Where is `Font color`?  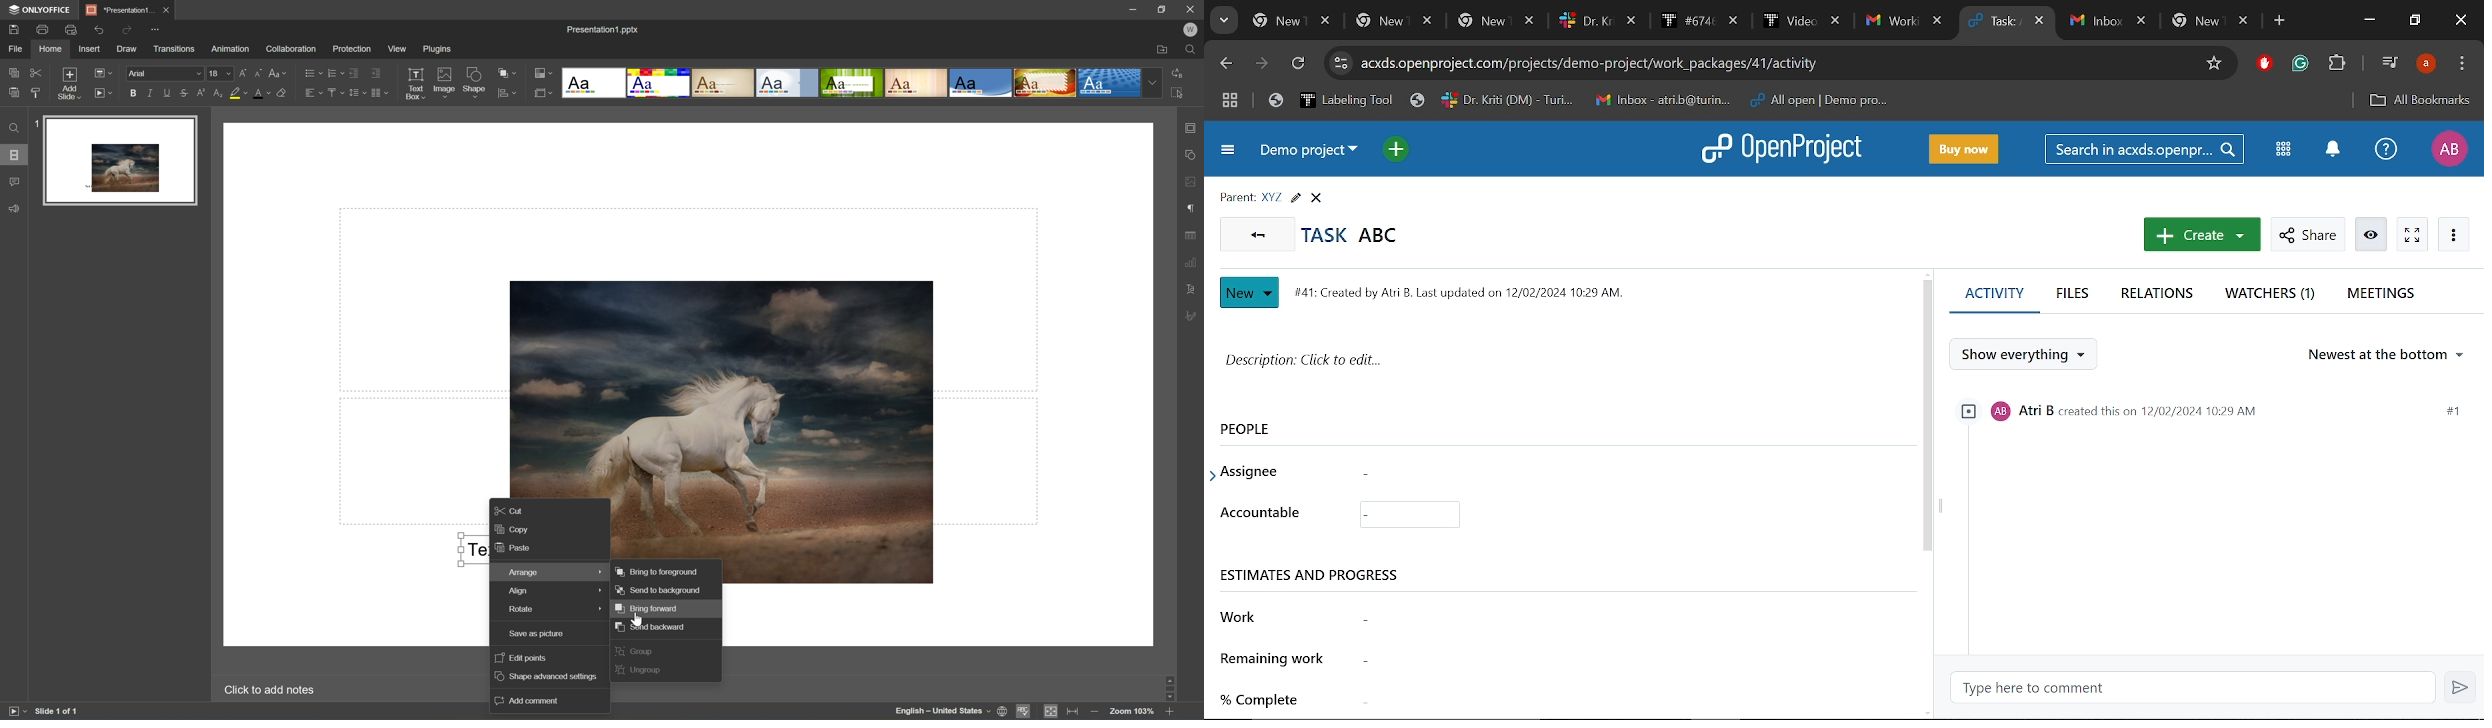
Font color is located at coordinates (261, 93).